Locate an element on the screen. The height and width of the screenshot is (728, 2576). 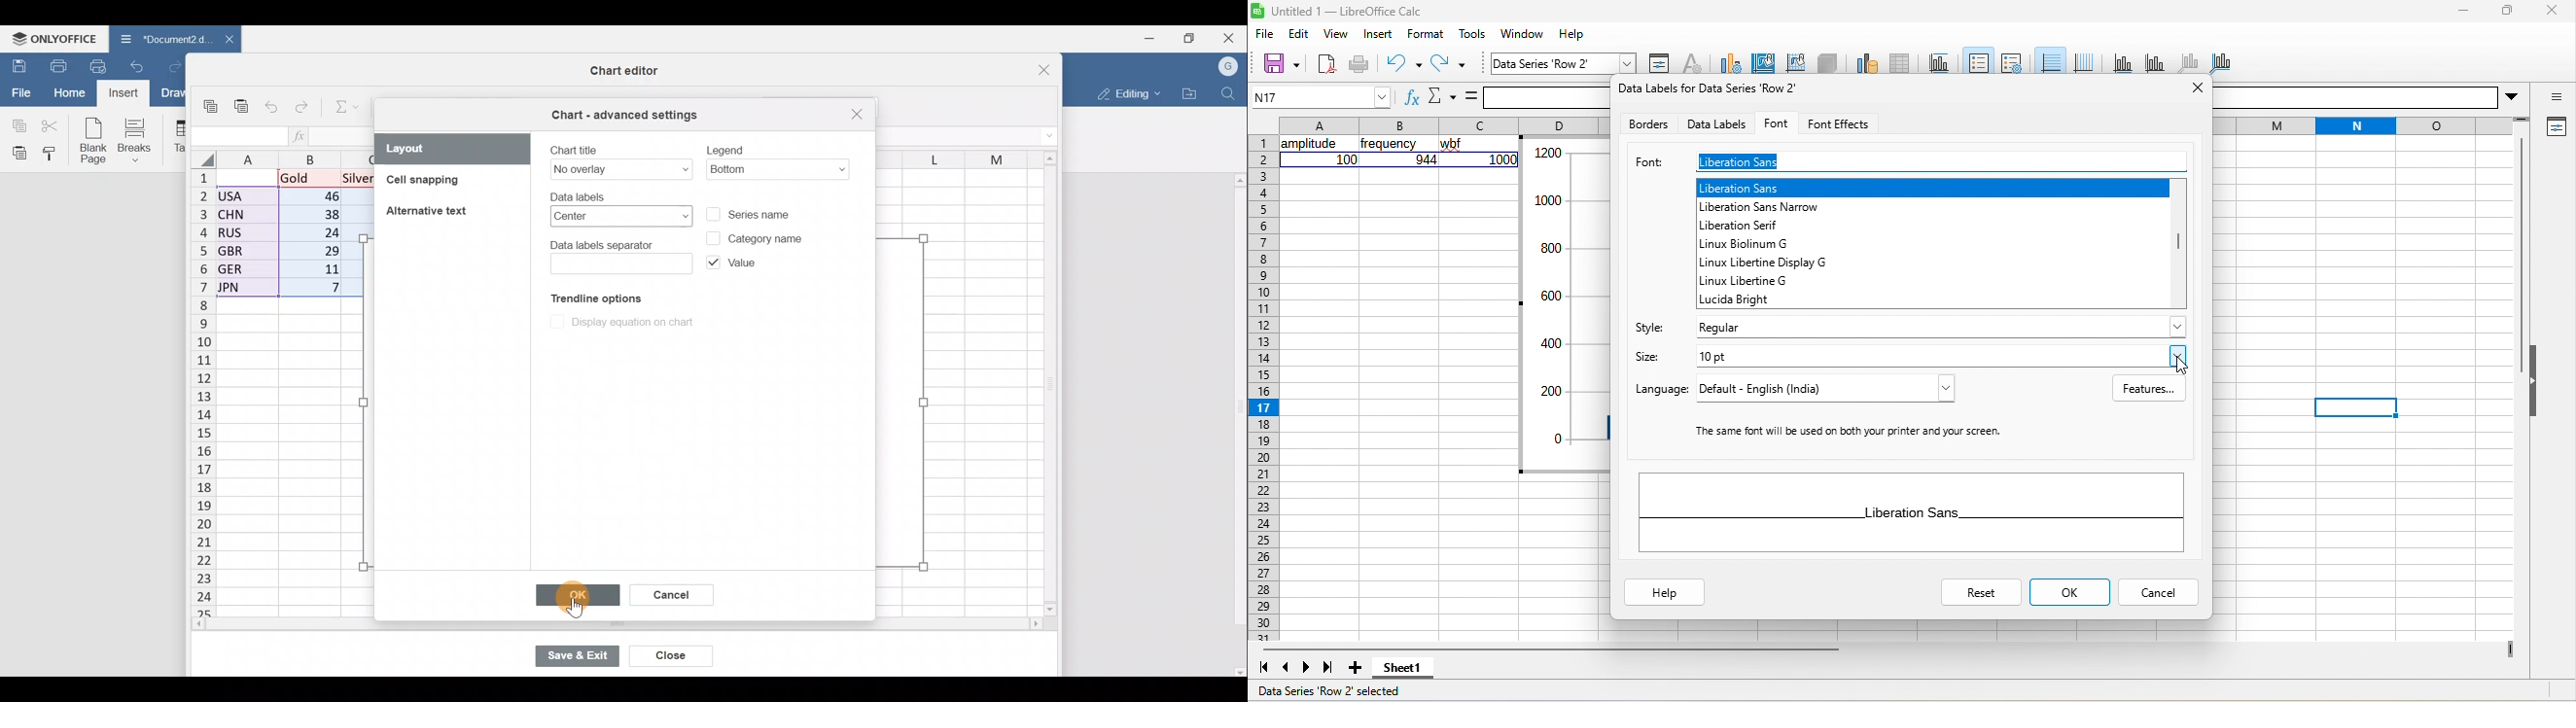
Minimize is located at coordinates (1155, 37).